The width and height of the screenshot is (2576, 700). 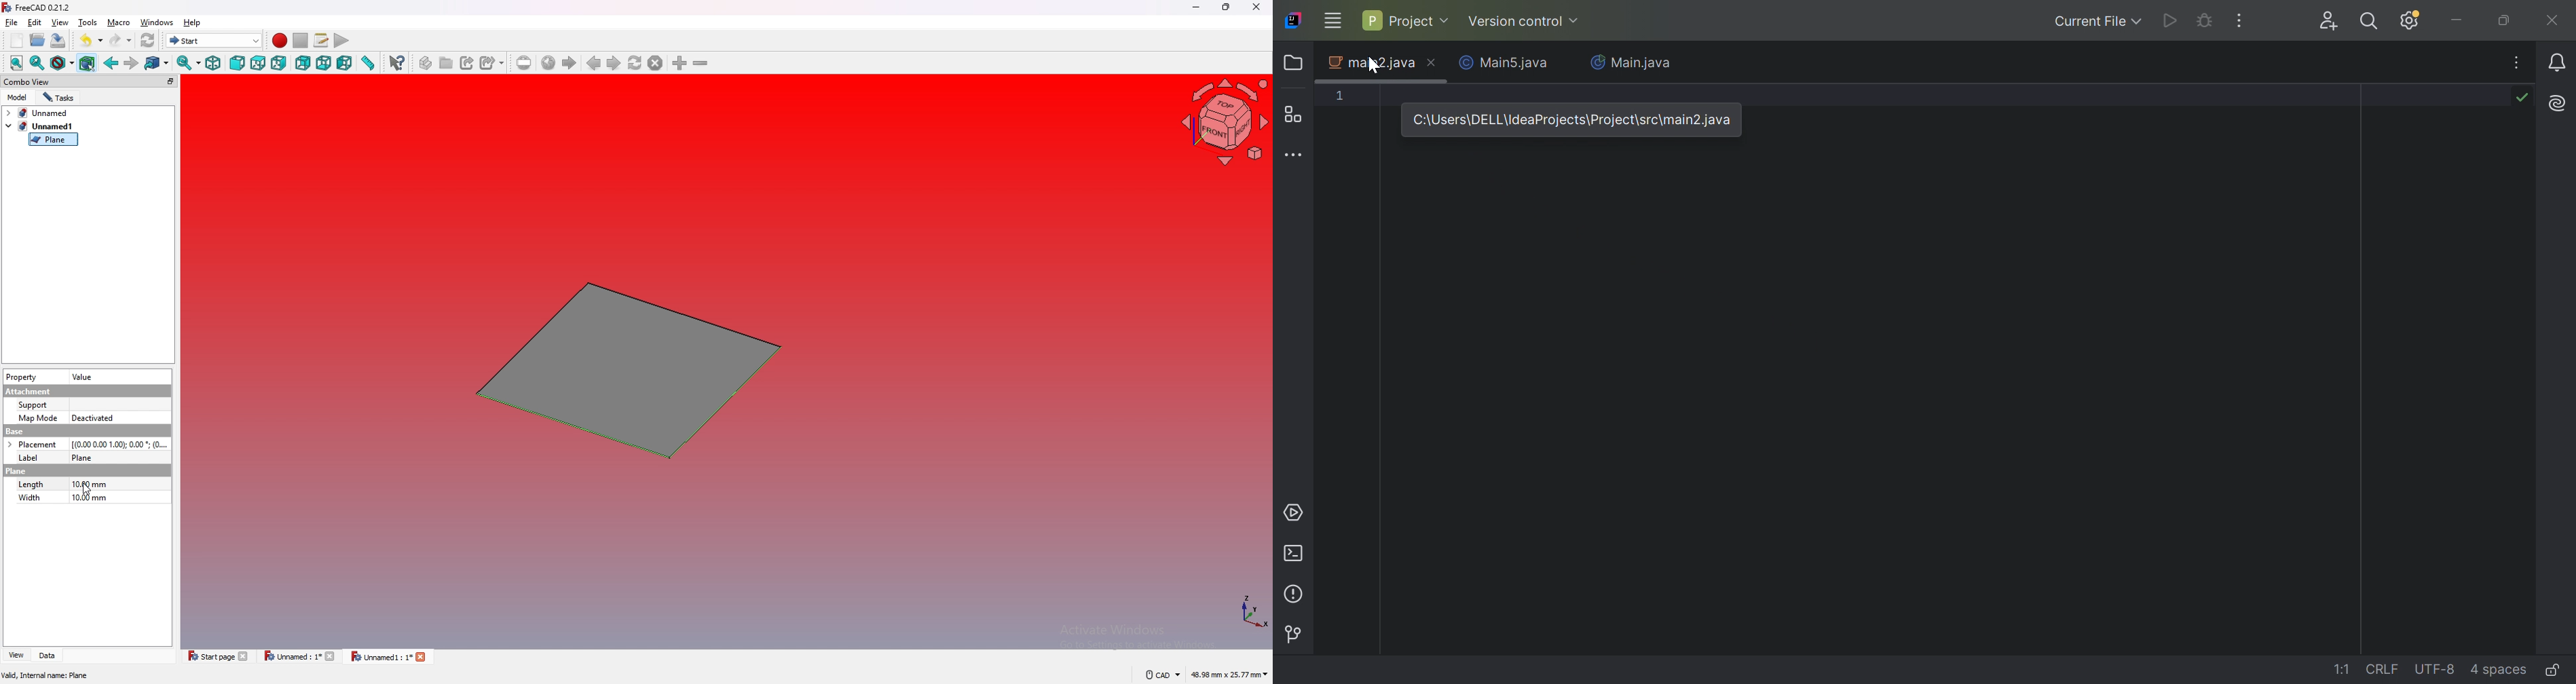 What do you see at coordinates (17, 63) in the screenshot?
I see `fit all` at bounding box center [17, 63].